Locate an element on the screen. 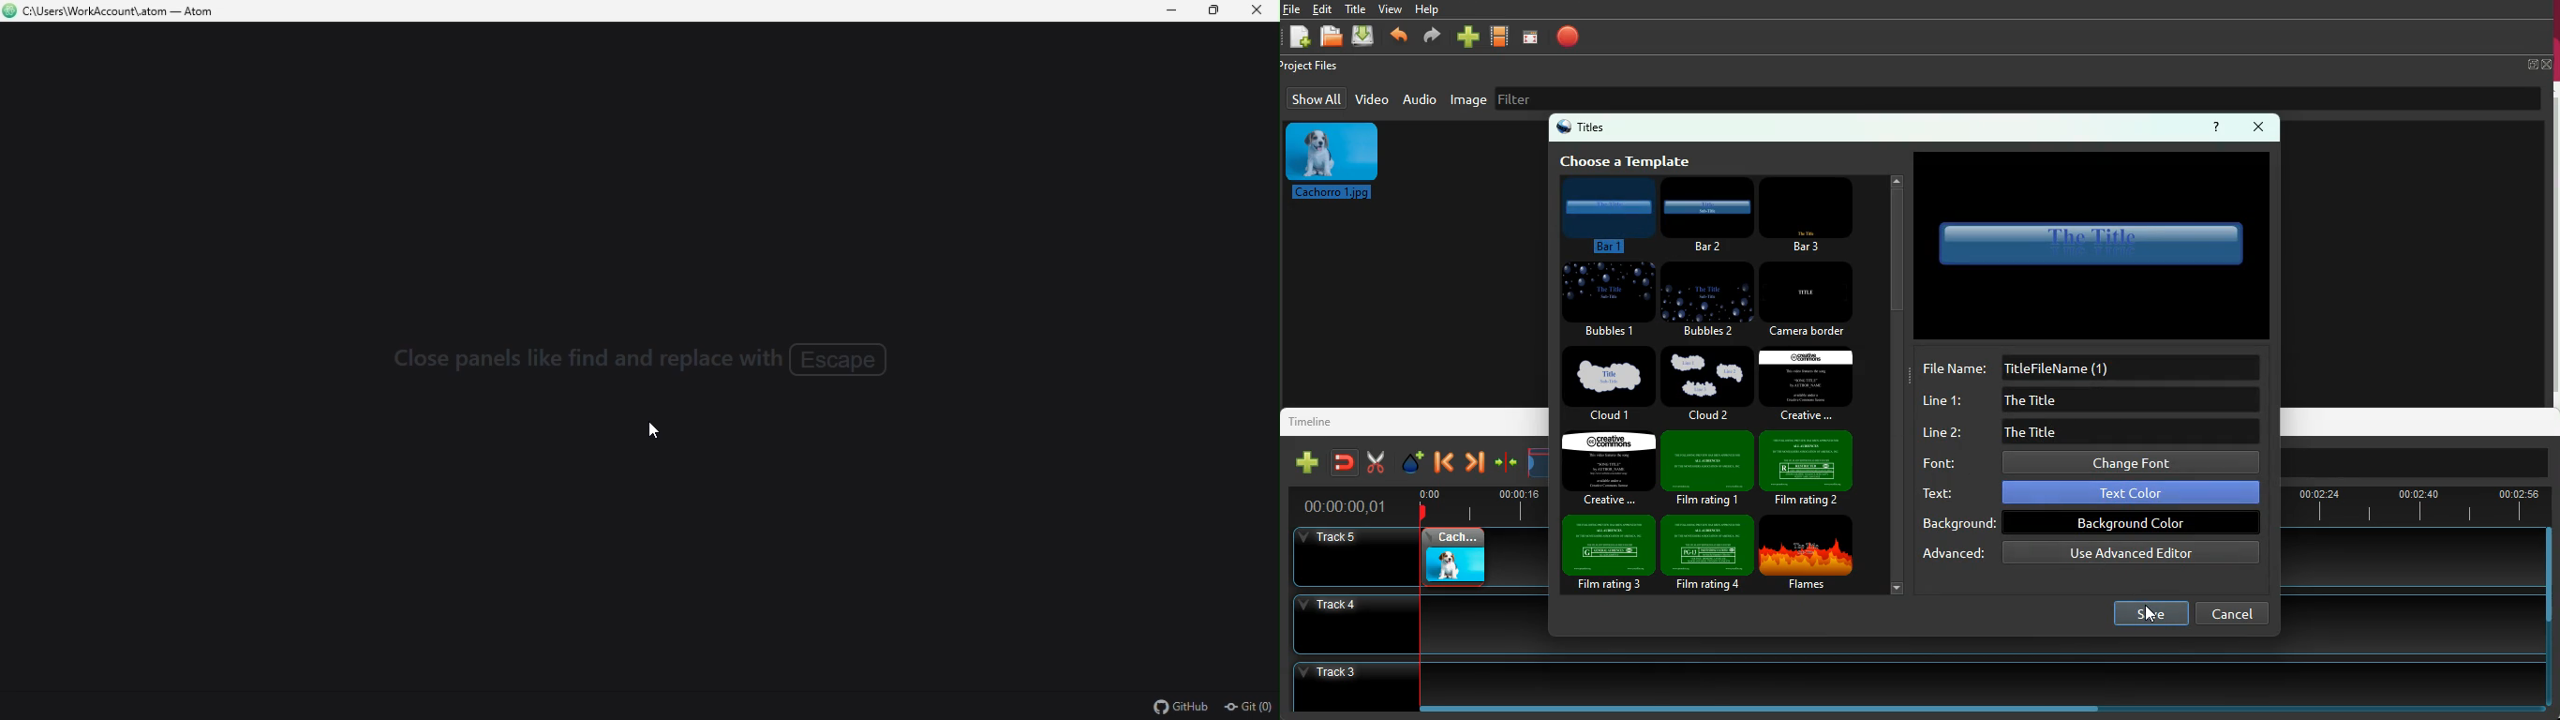 Image resolution: width=2576 pixels, height=728 pixels. vertical scroll bar is located at coordinates (2552, 573).